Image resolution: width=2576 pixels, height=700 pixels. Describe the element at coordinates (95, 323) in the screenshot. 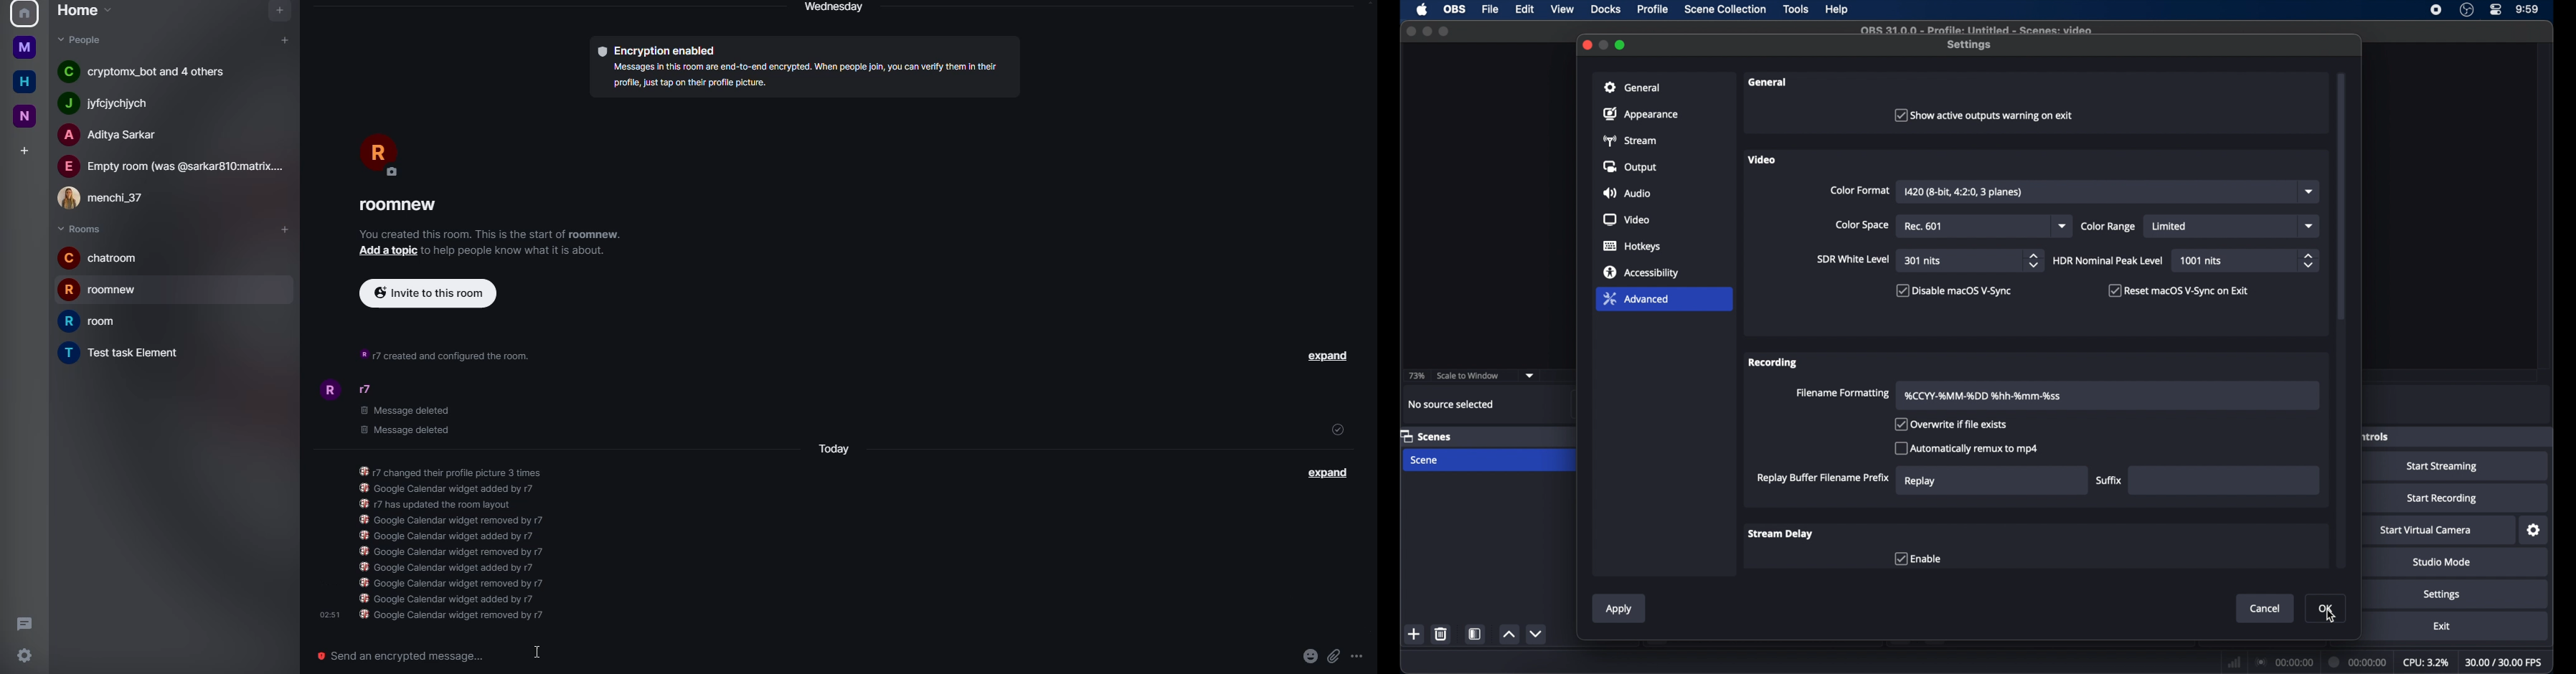

I see `room` at that location.